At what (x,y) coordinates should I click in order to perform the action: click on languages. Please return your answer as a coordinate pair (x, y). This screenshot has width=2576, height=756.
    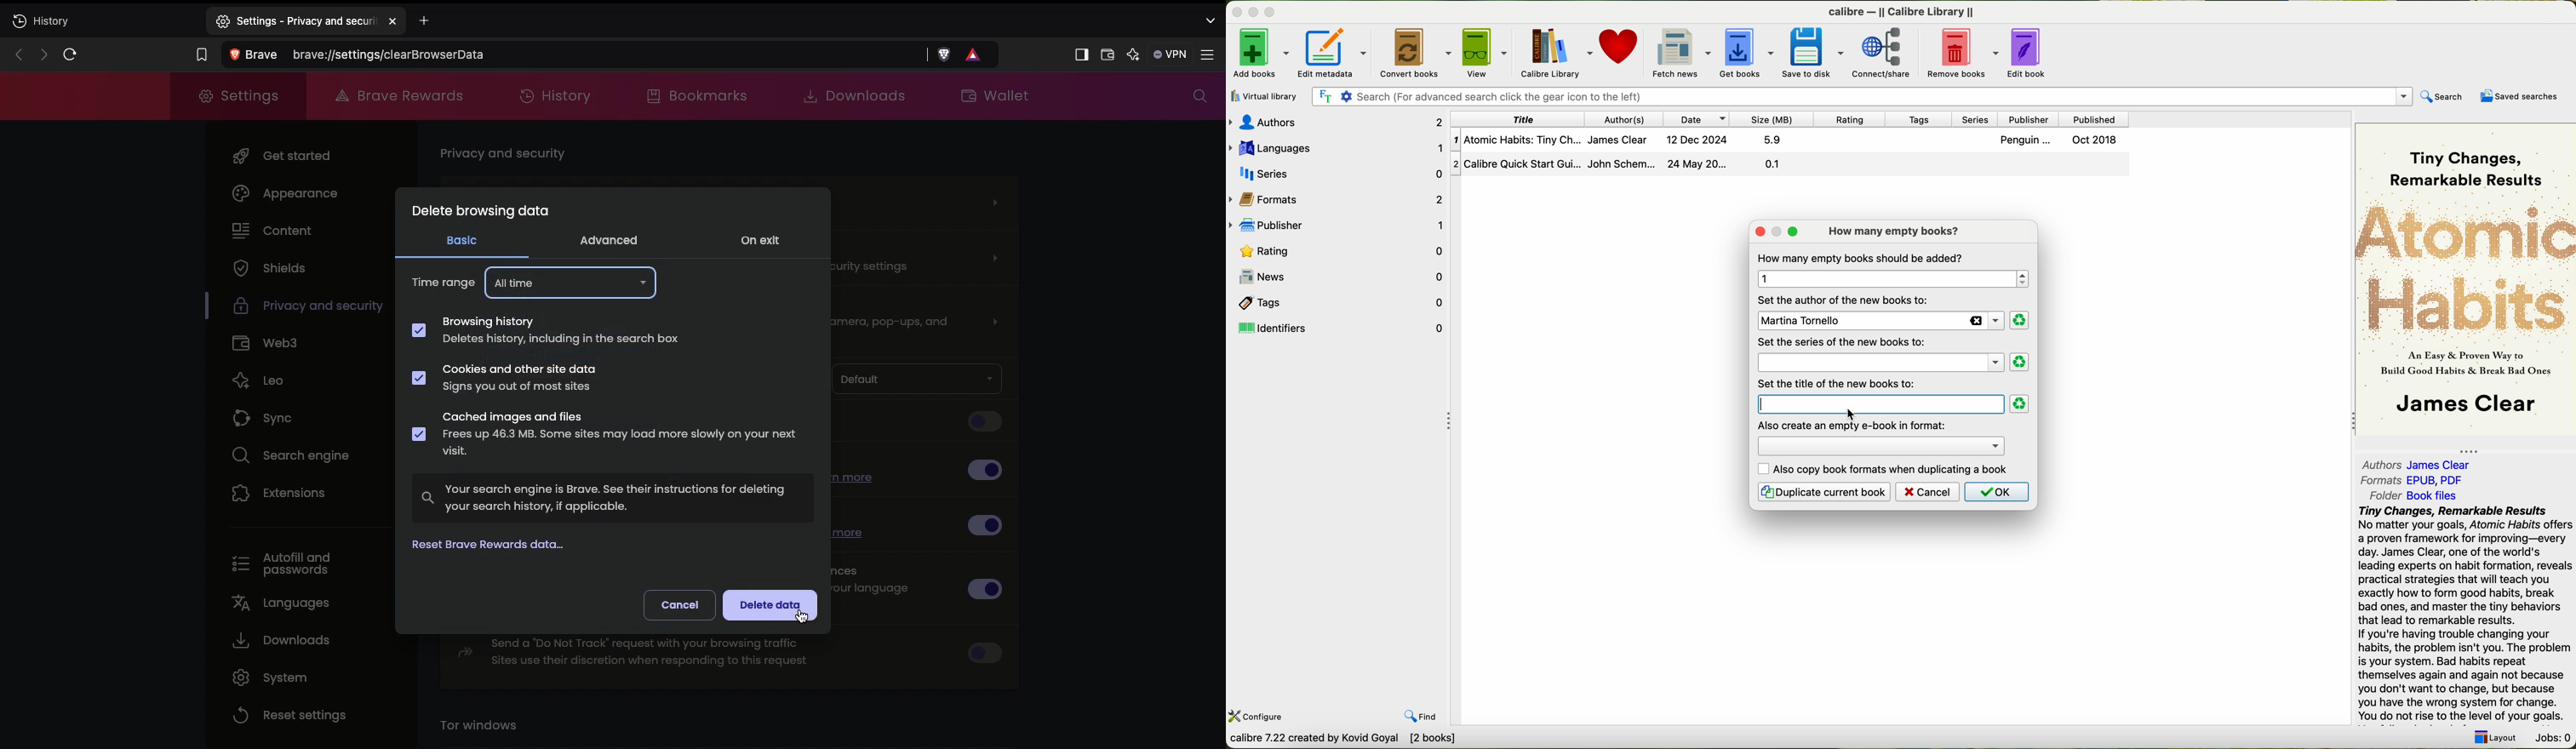
    Looking at the image, I should click on (1337, 147).